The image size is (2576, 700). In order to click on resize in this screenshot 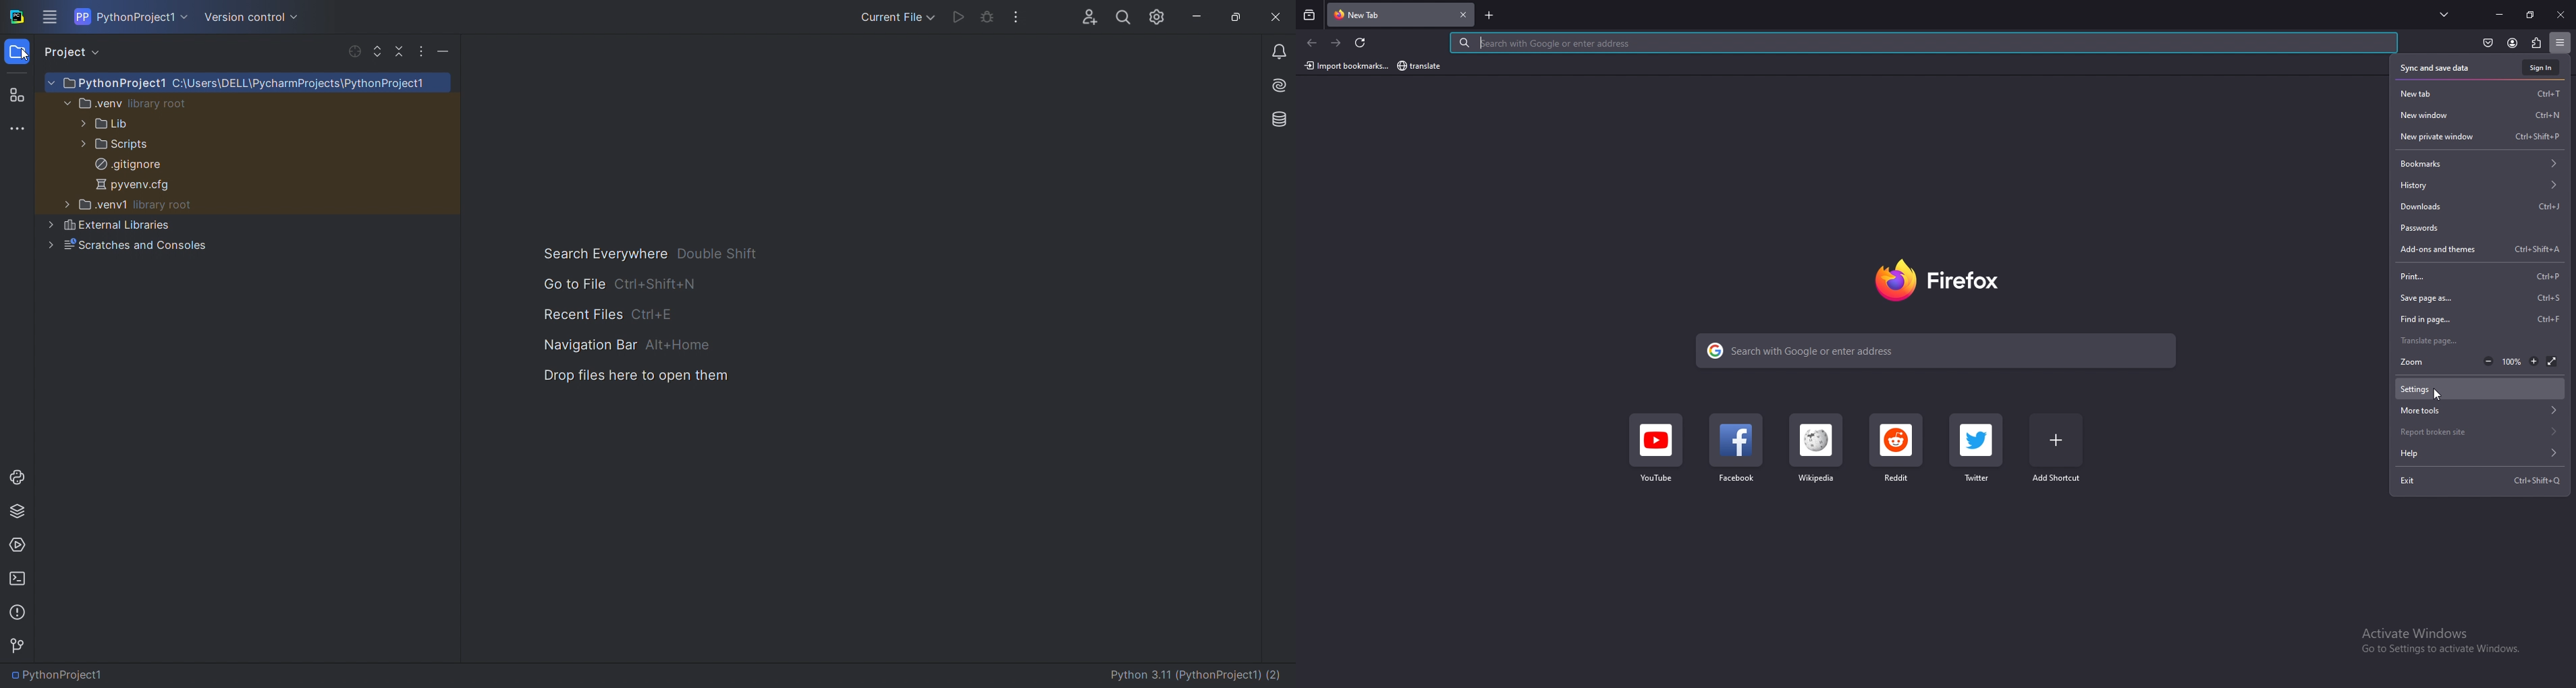, I will do `click(2530, 15)`.